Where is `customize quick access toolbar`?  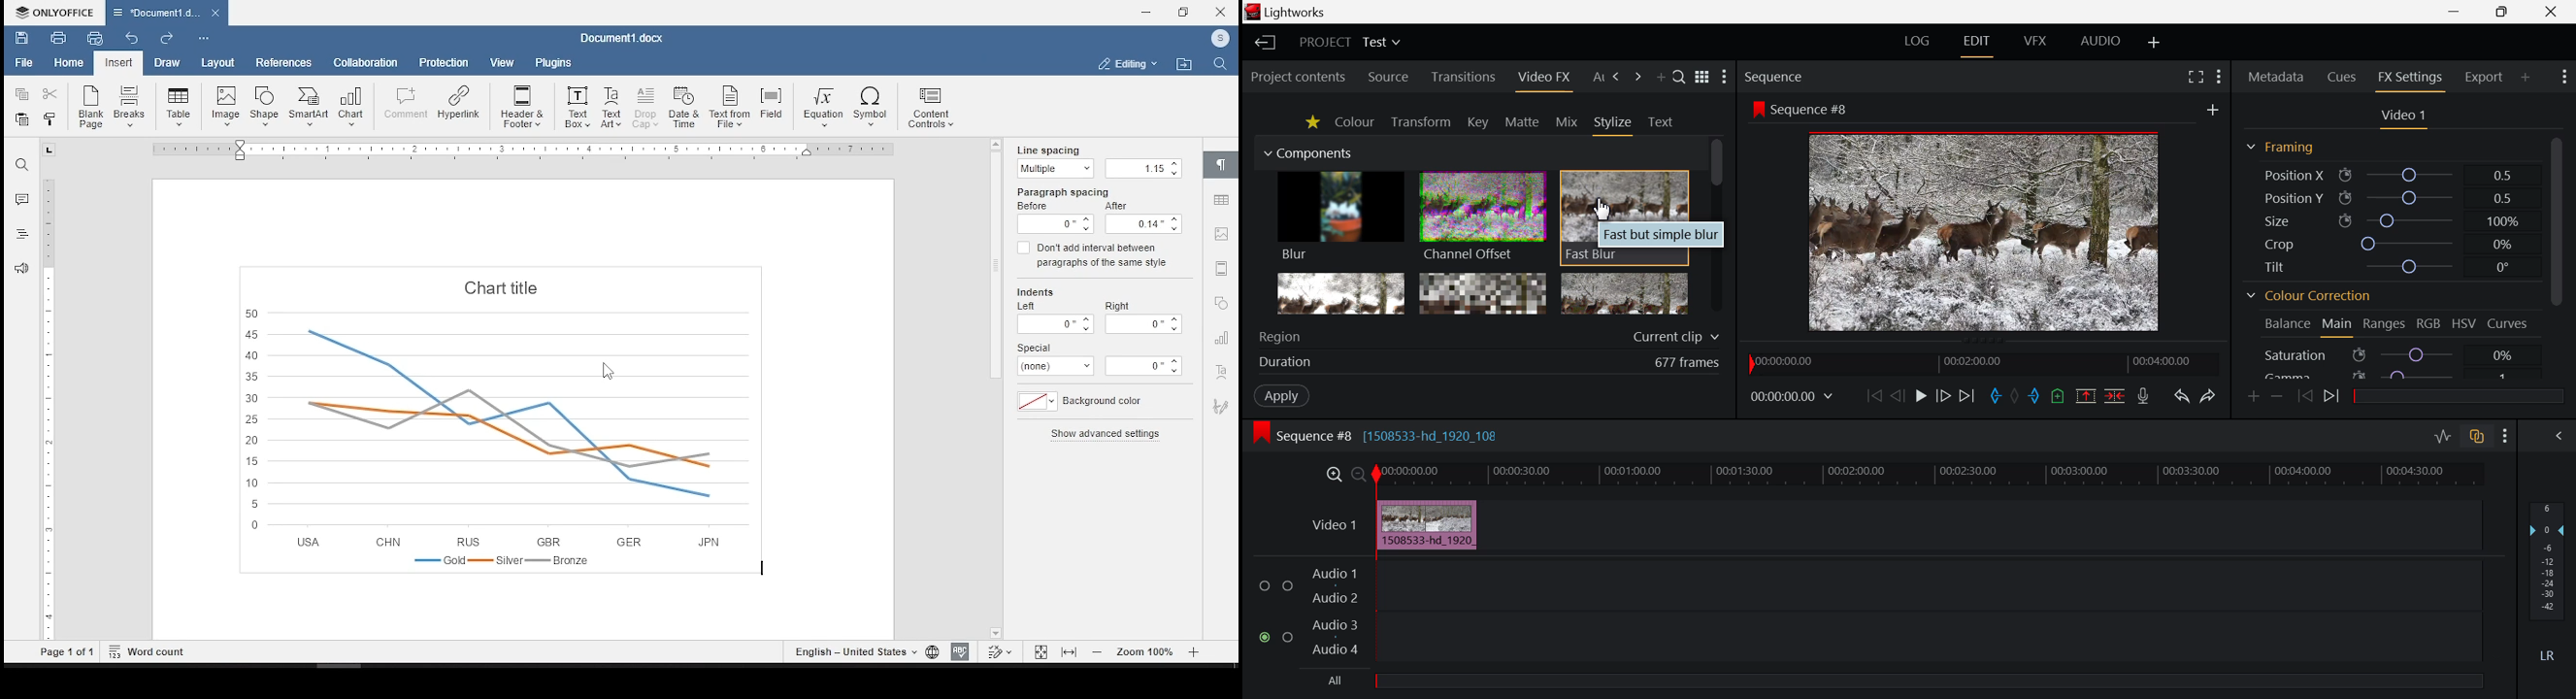
customize quick access toolbar is located at coordinates (205, 39).